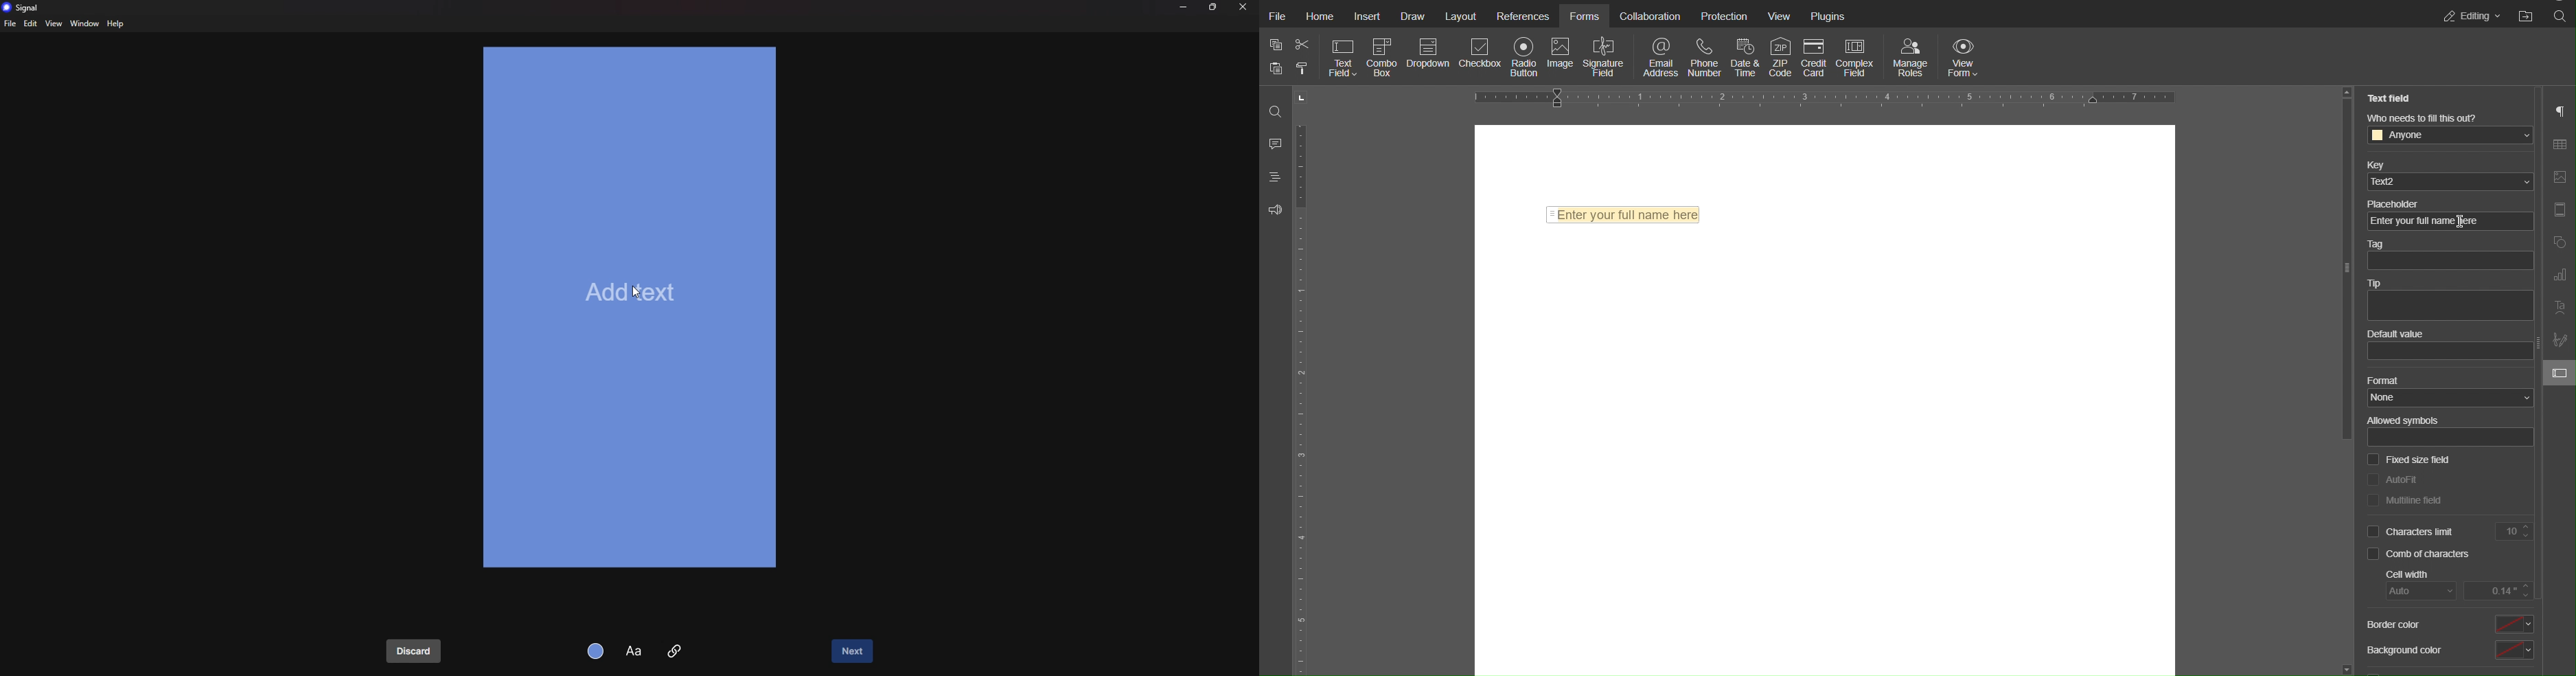 The width and height of the screenshot is (2576, 700). What do you see at coordinates (1815, 57) in the screenshot?
I see `Credit Card` at bounding box center [1815, 57].